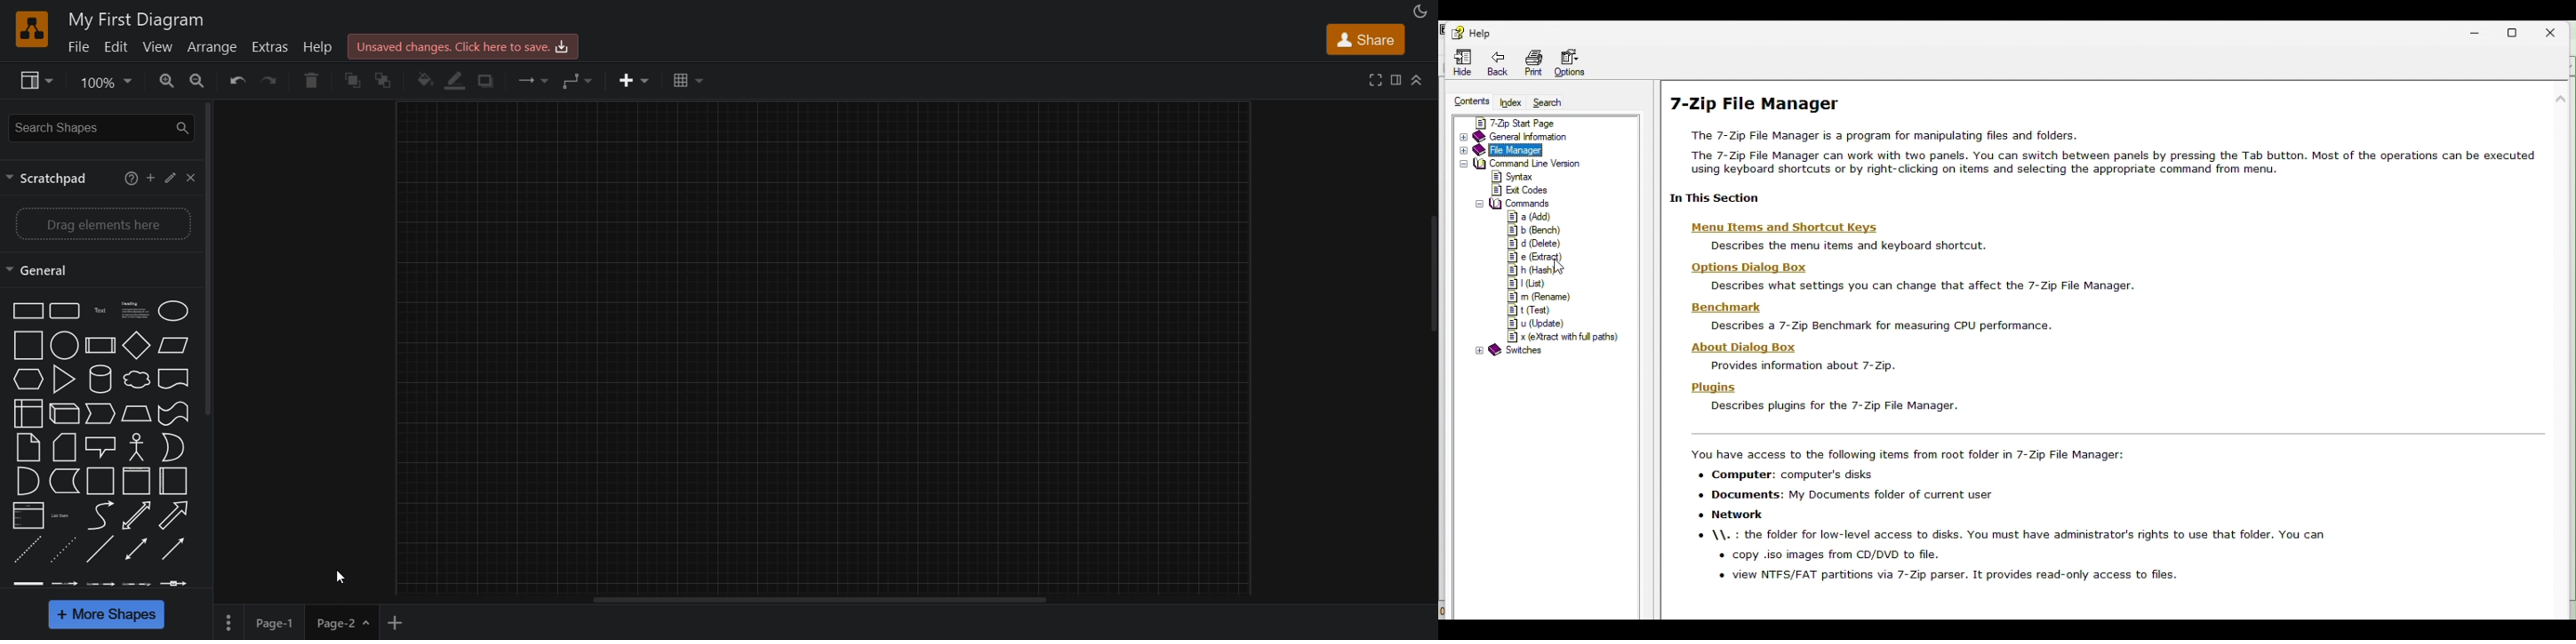 Image resolution: width=2576 pixels, height=644 pixels. What do you see at coordinates (197, 82) in the screenshot?
I see `zoom out` at bounding box center [197, 82].